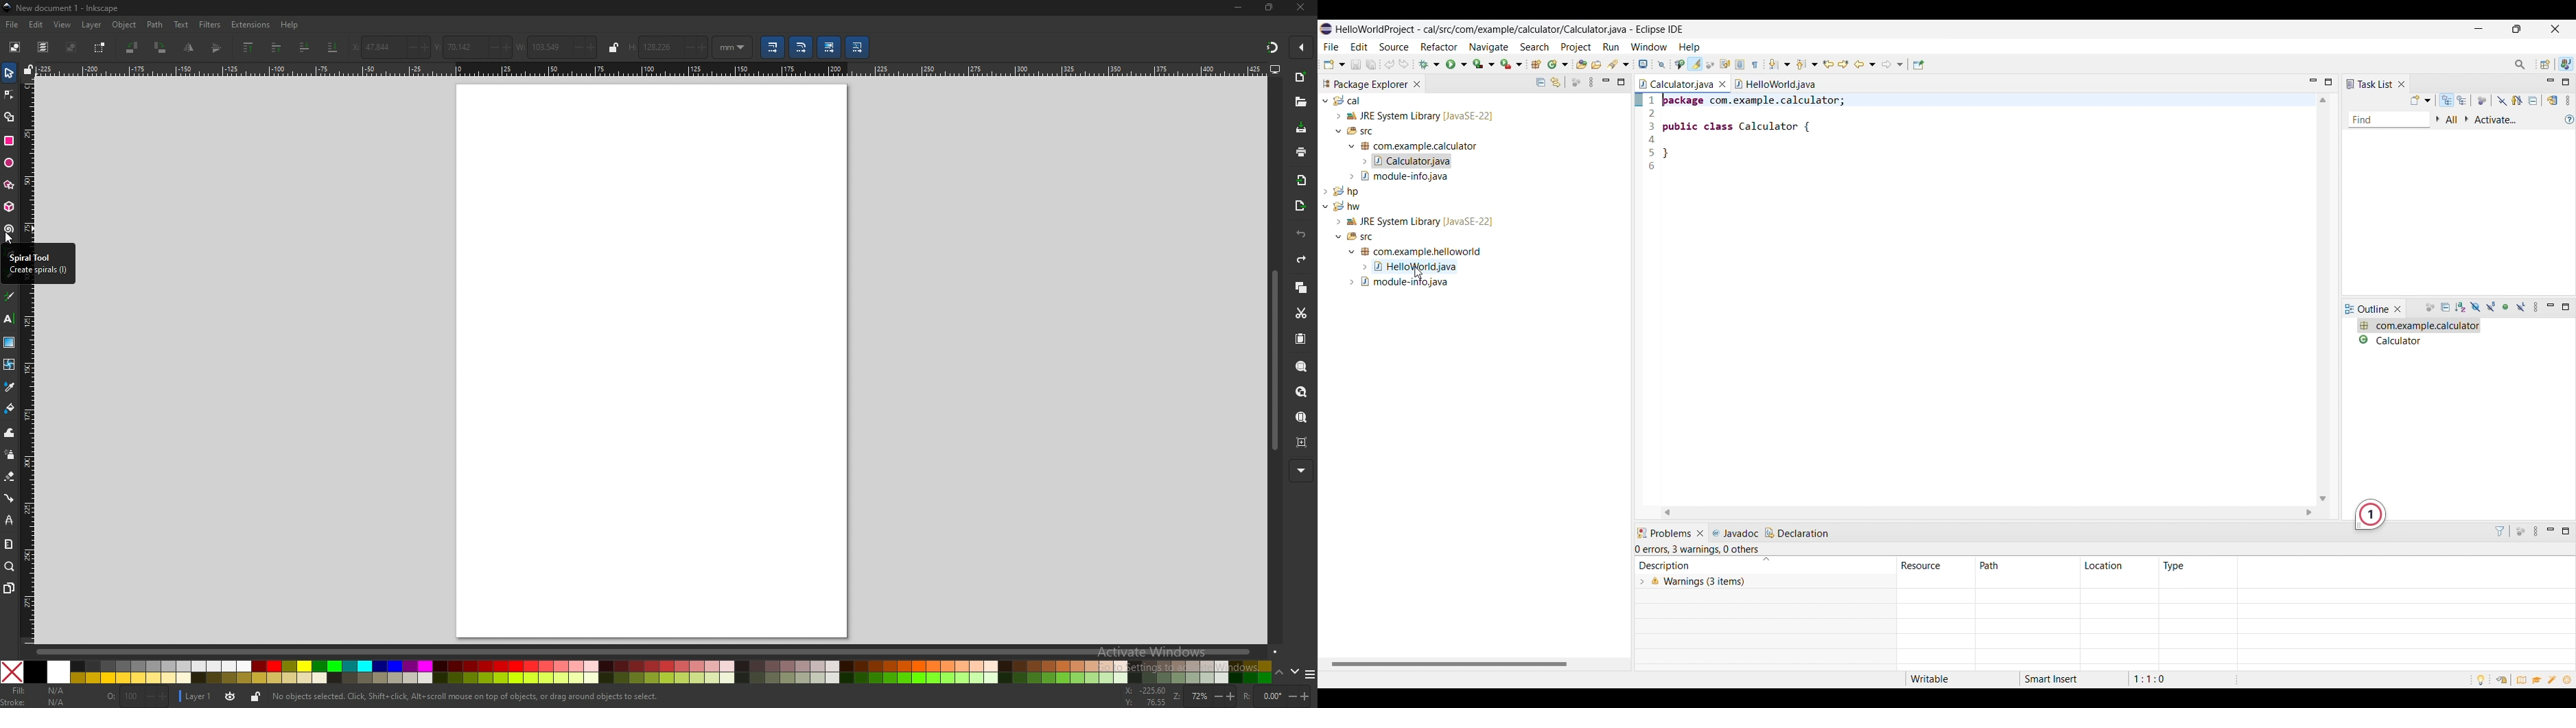 This screenshot has width=2576, height=728. I want to click on Javadoc tab, so click(1737, 533).